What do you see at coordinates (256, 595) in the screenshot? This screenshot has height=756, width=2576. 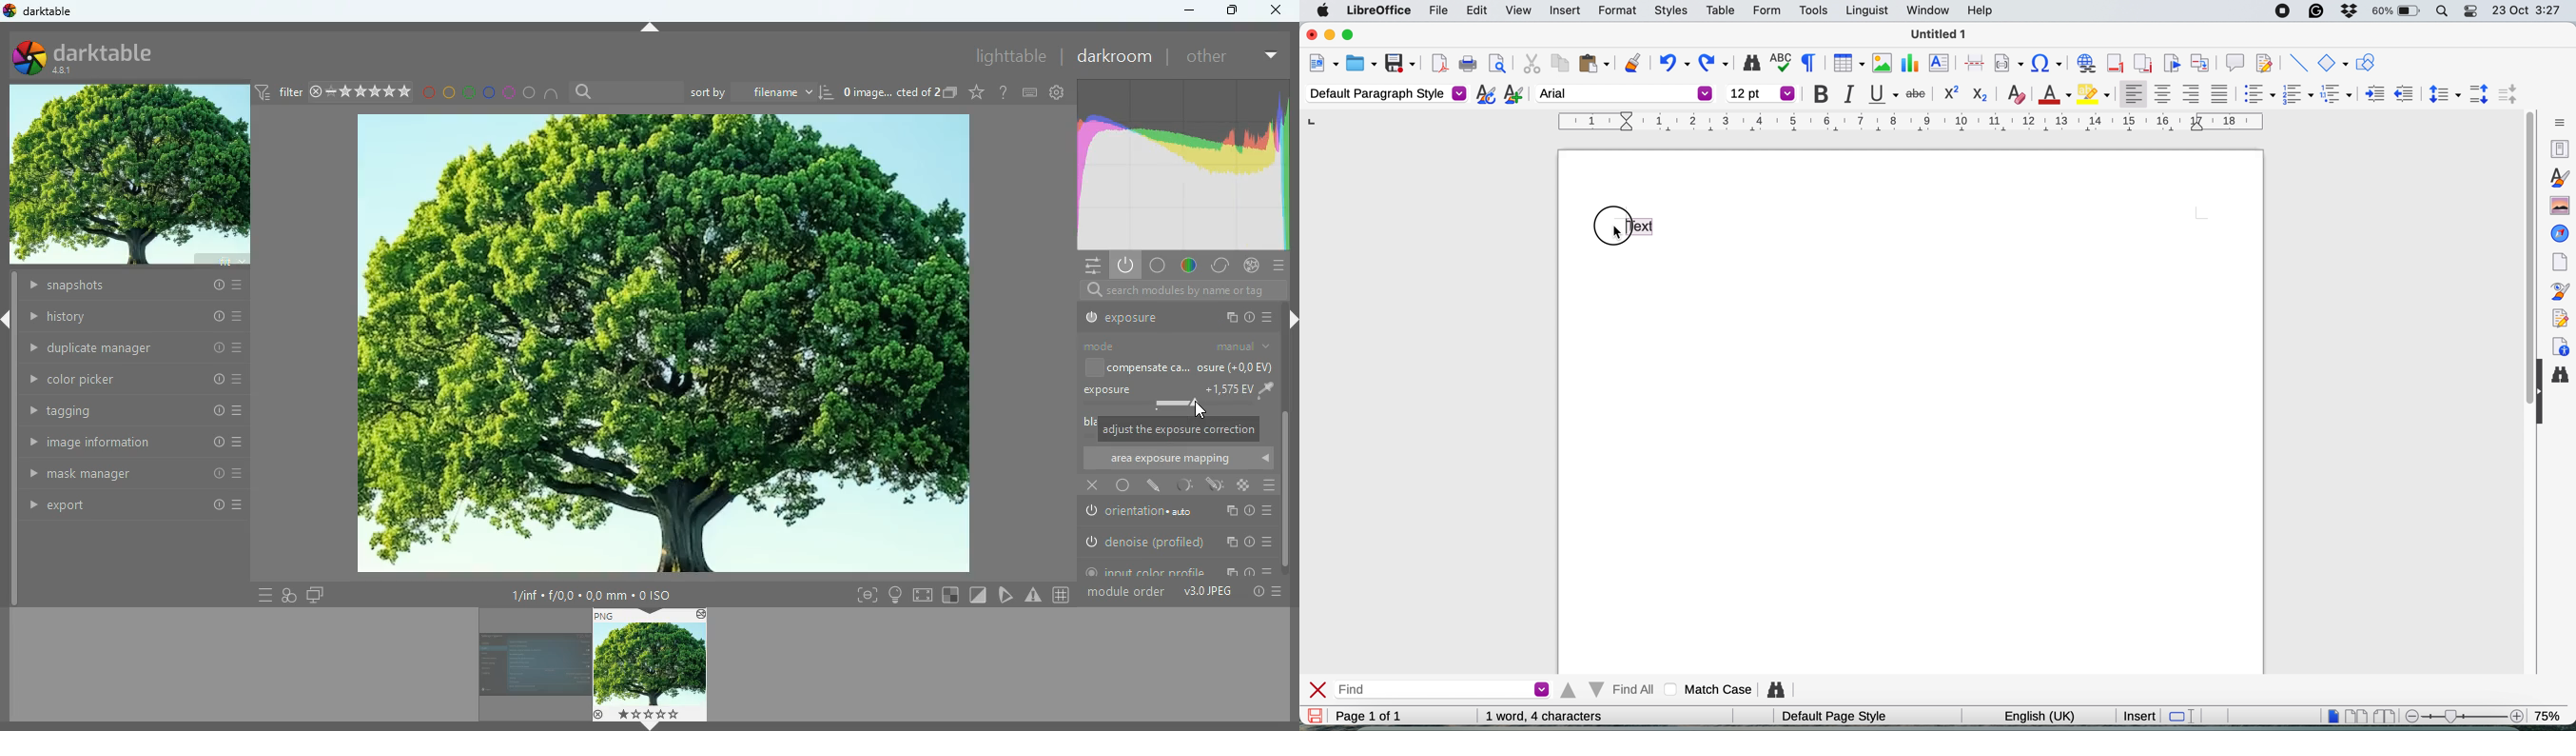 I see `menu` at bounding box center [256, 595].